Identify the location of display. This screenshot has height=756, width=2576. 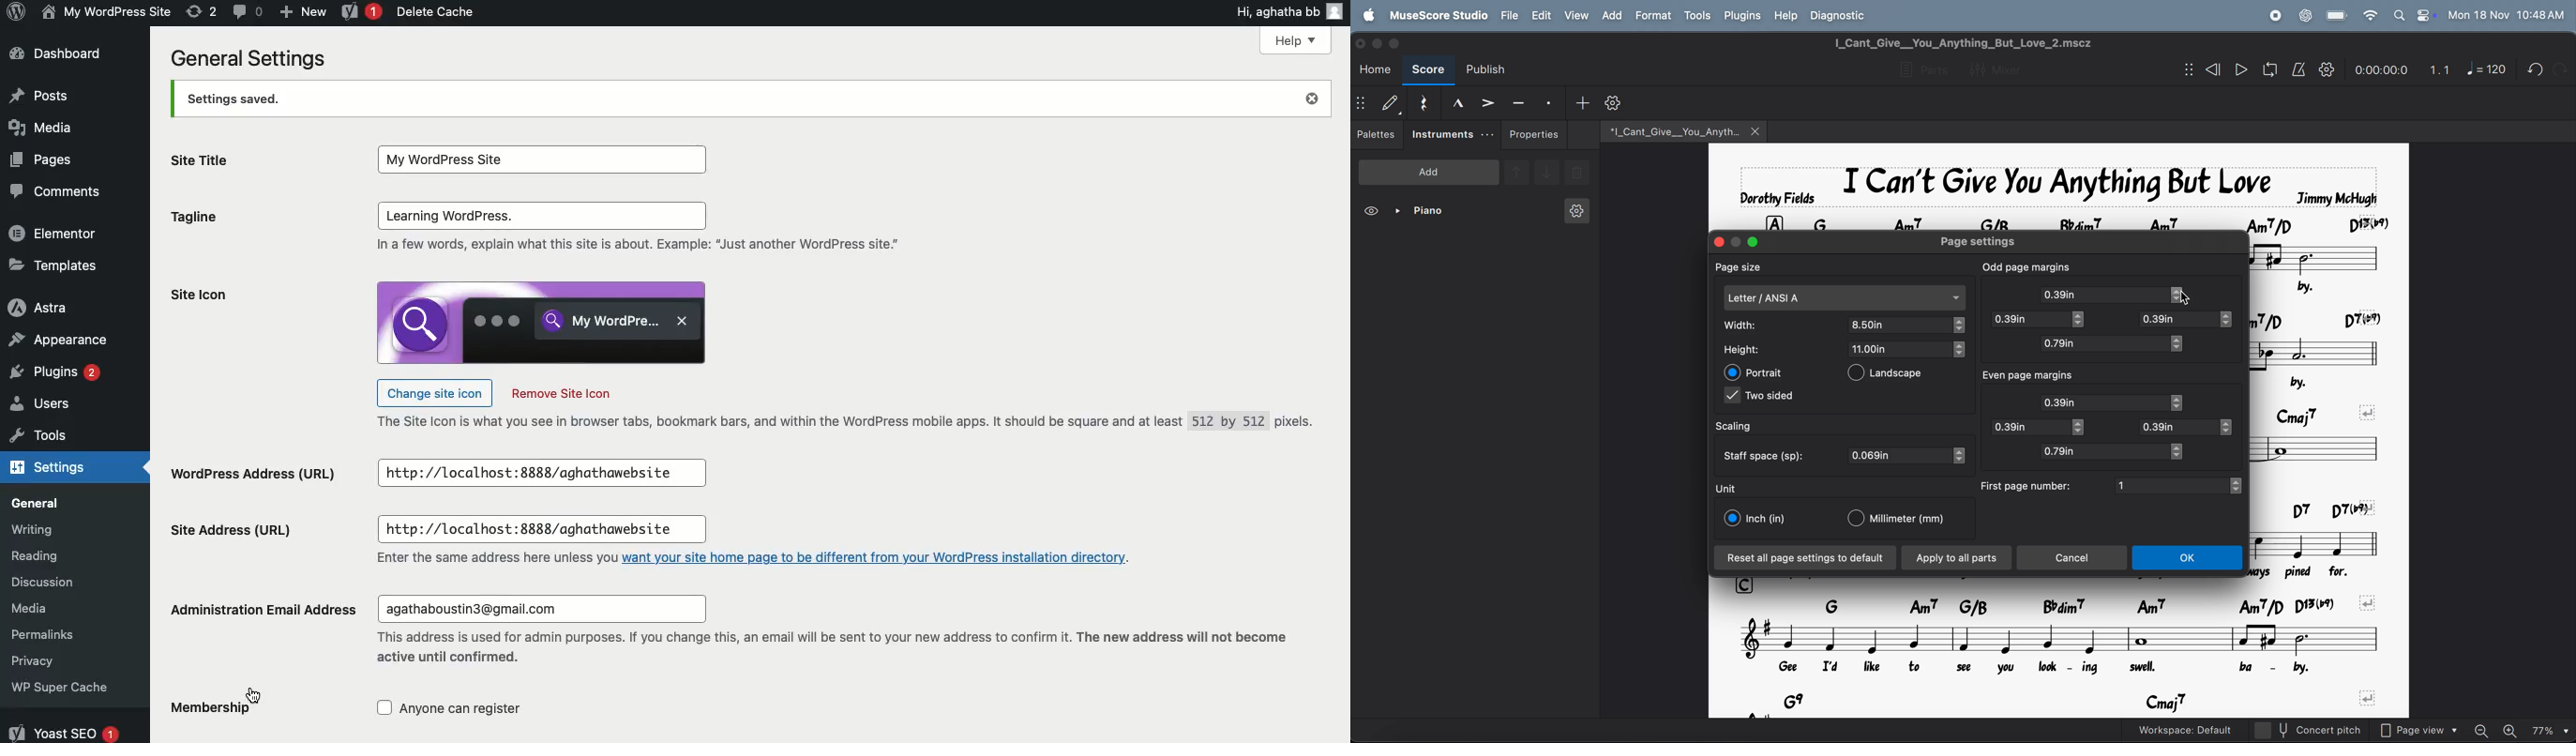
(1390, 102).